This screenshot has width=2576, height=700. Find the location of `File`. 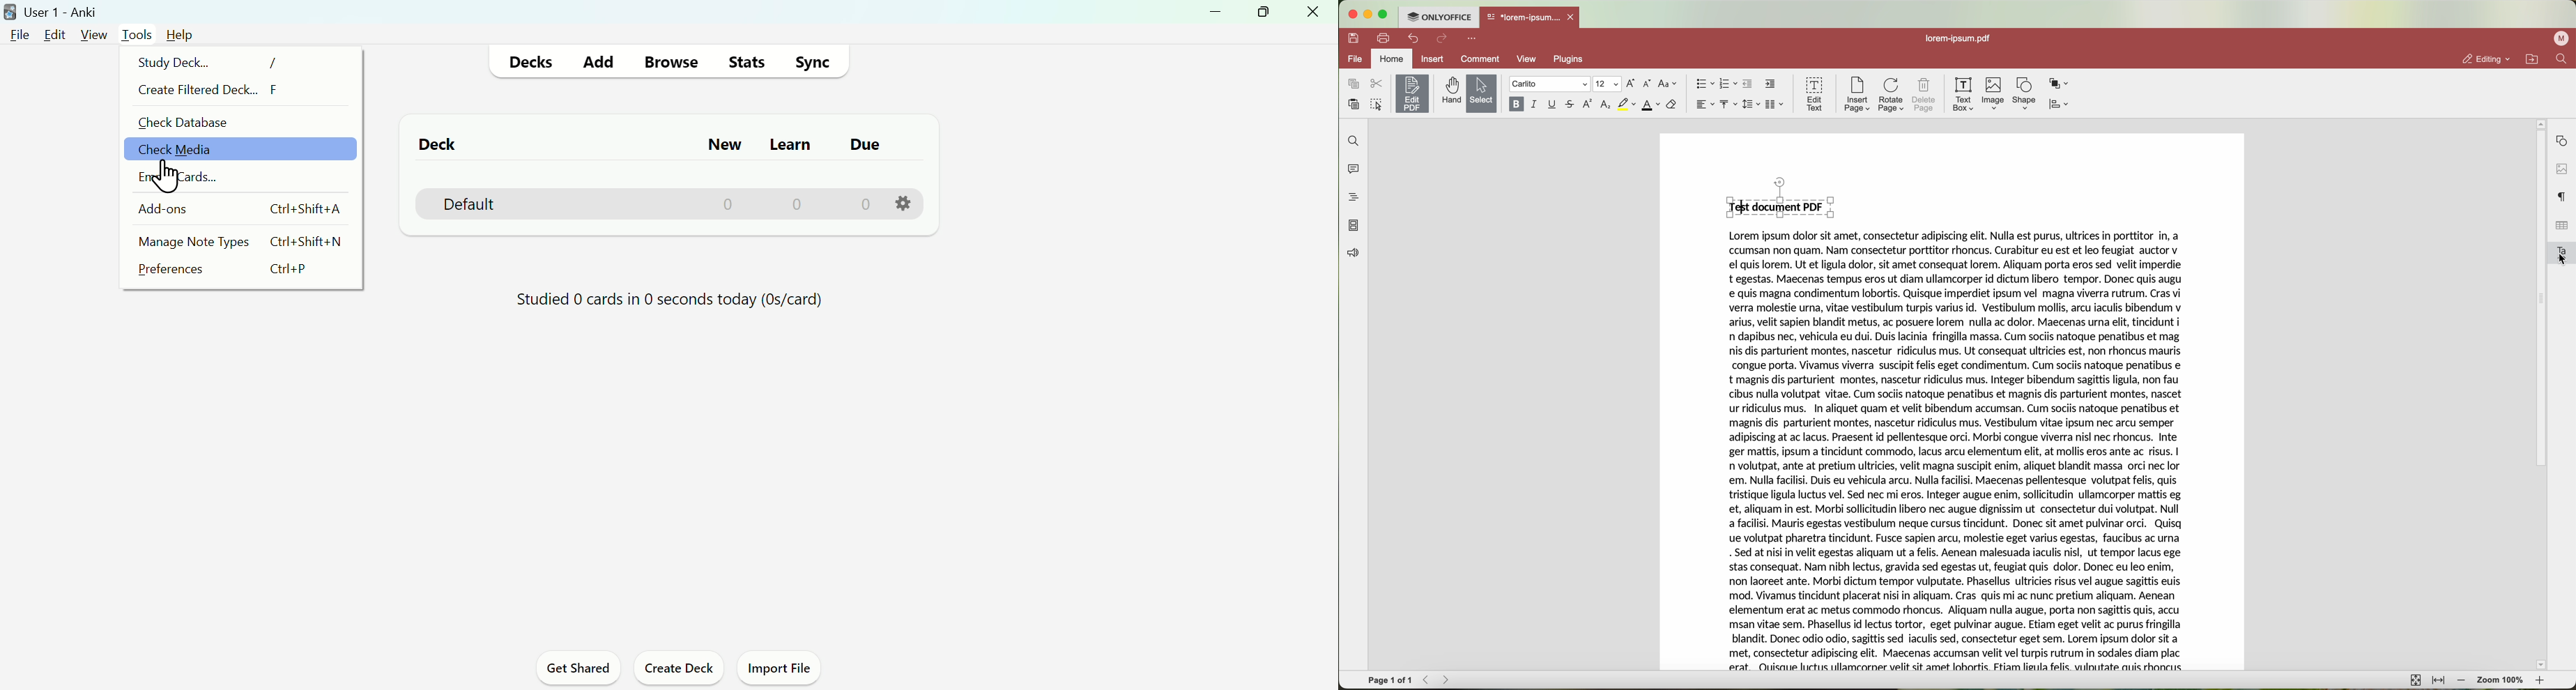

File is located at coordinates (17, 34).